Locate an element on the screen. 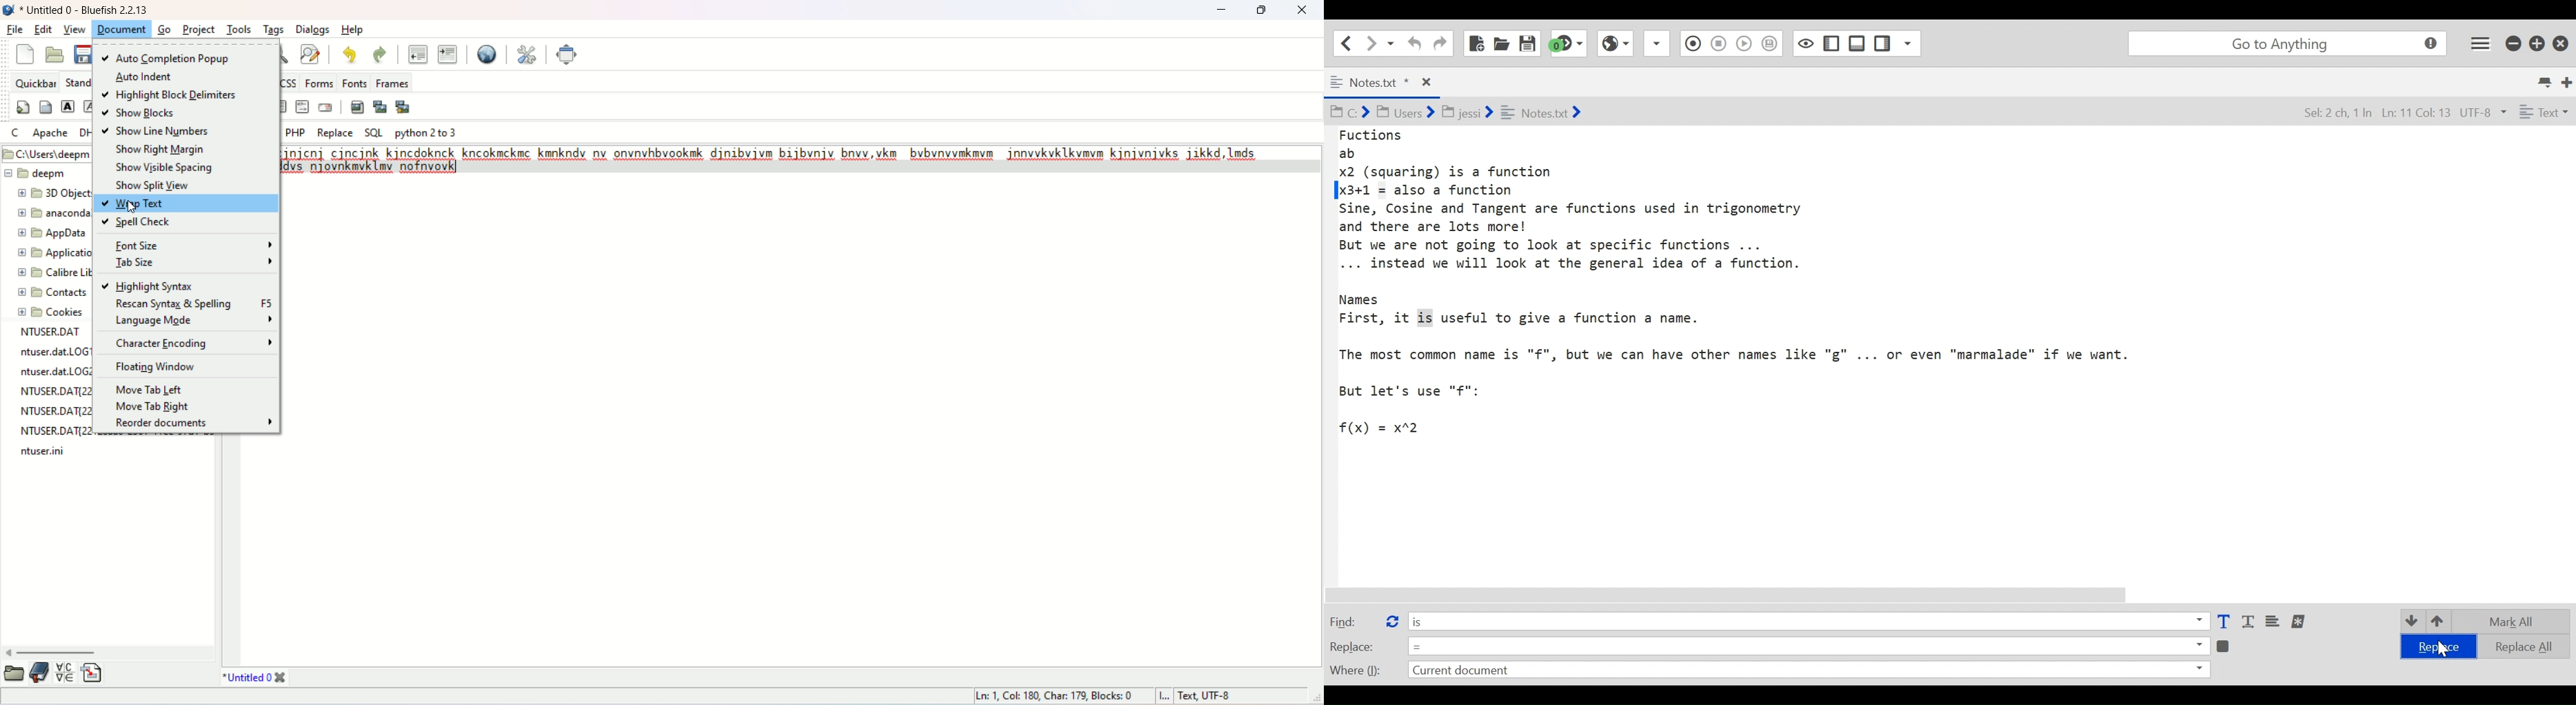  highlight block delimiters is located at coordinates (168, 97).